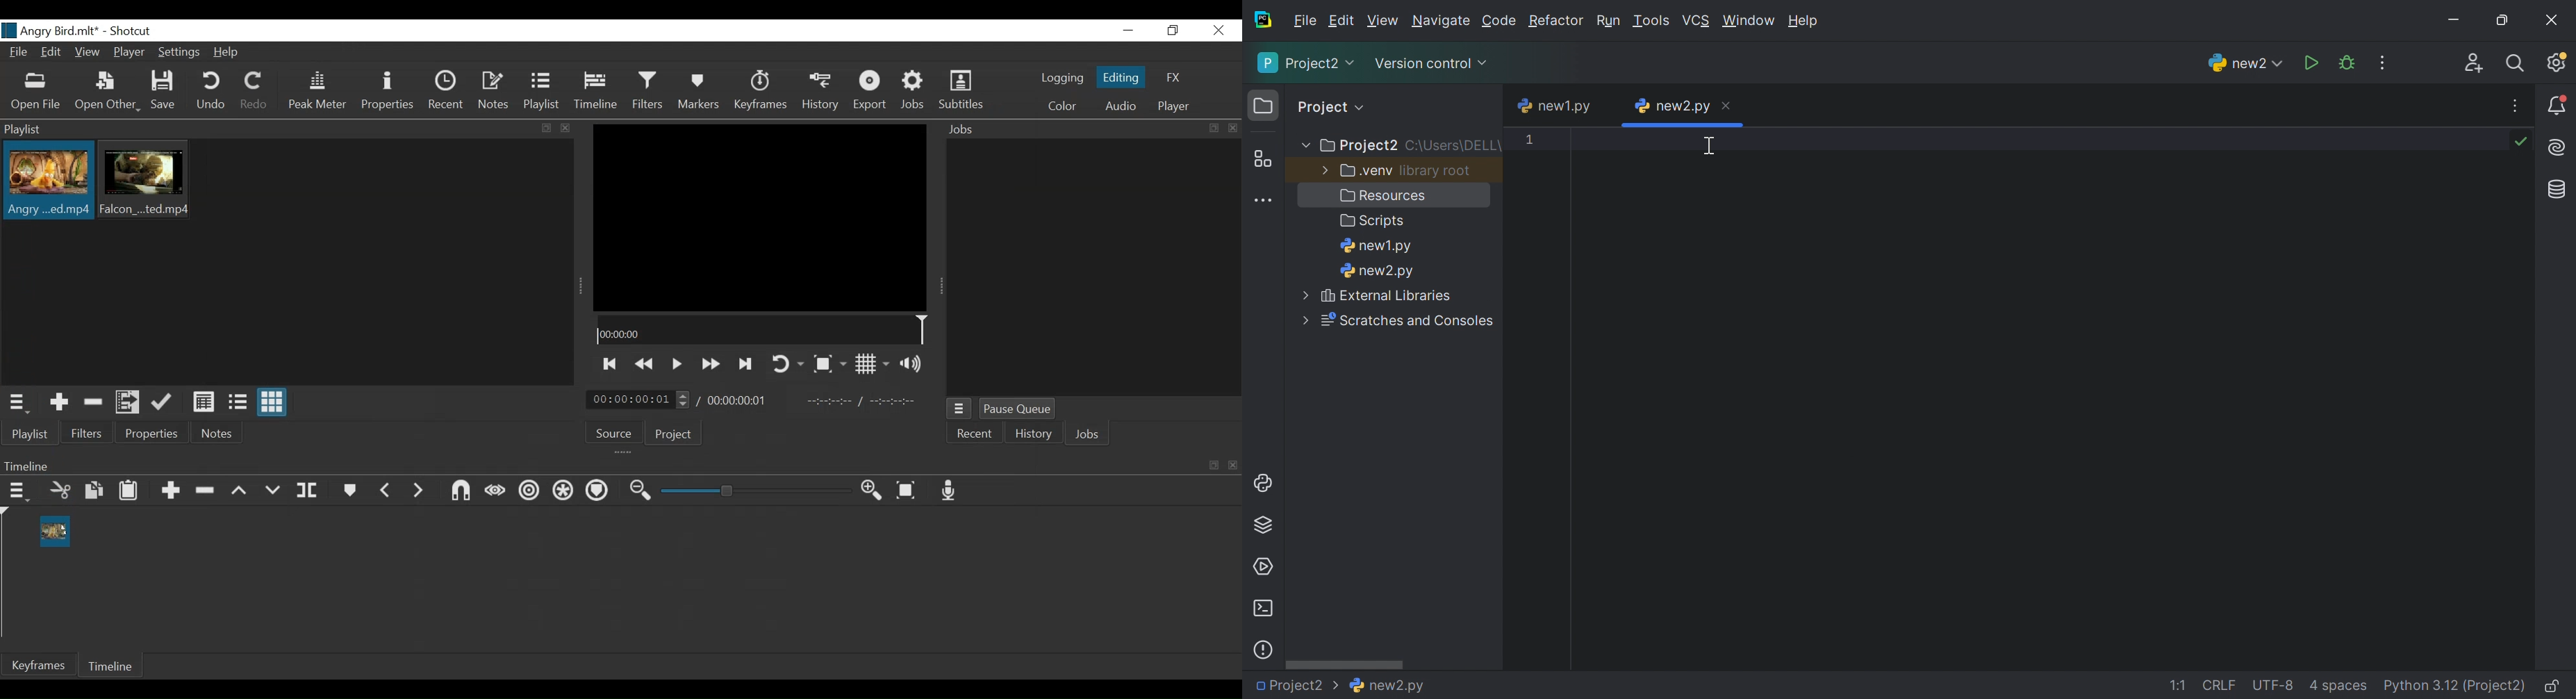 This screenshot has width=2576, height=700. What do you see at coordinates (36, 91) in the screenshot?
I see `Open File` at bounding box center [36, 91].